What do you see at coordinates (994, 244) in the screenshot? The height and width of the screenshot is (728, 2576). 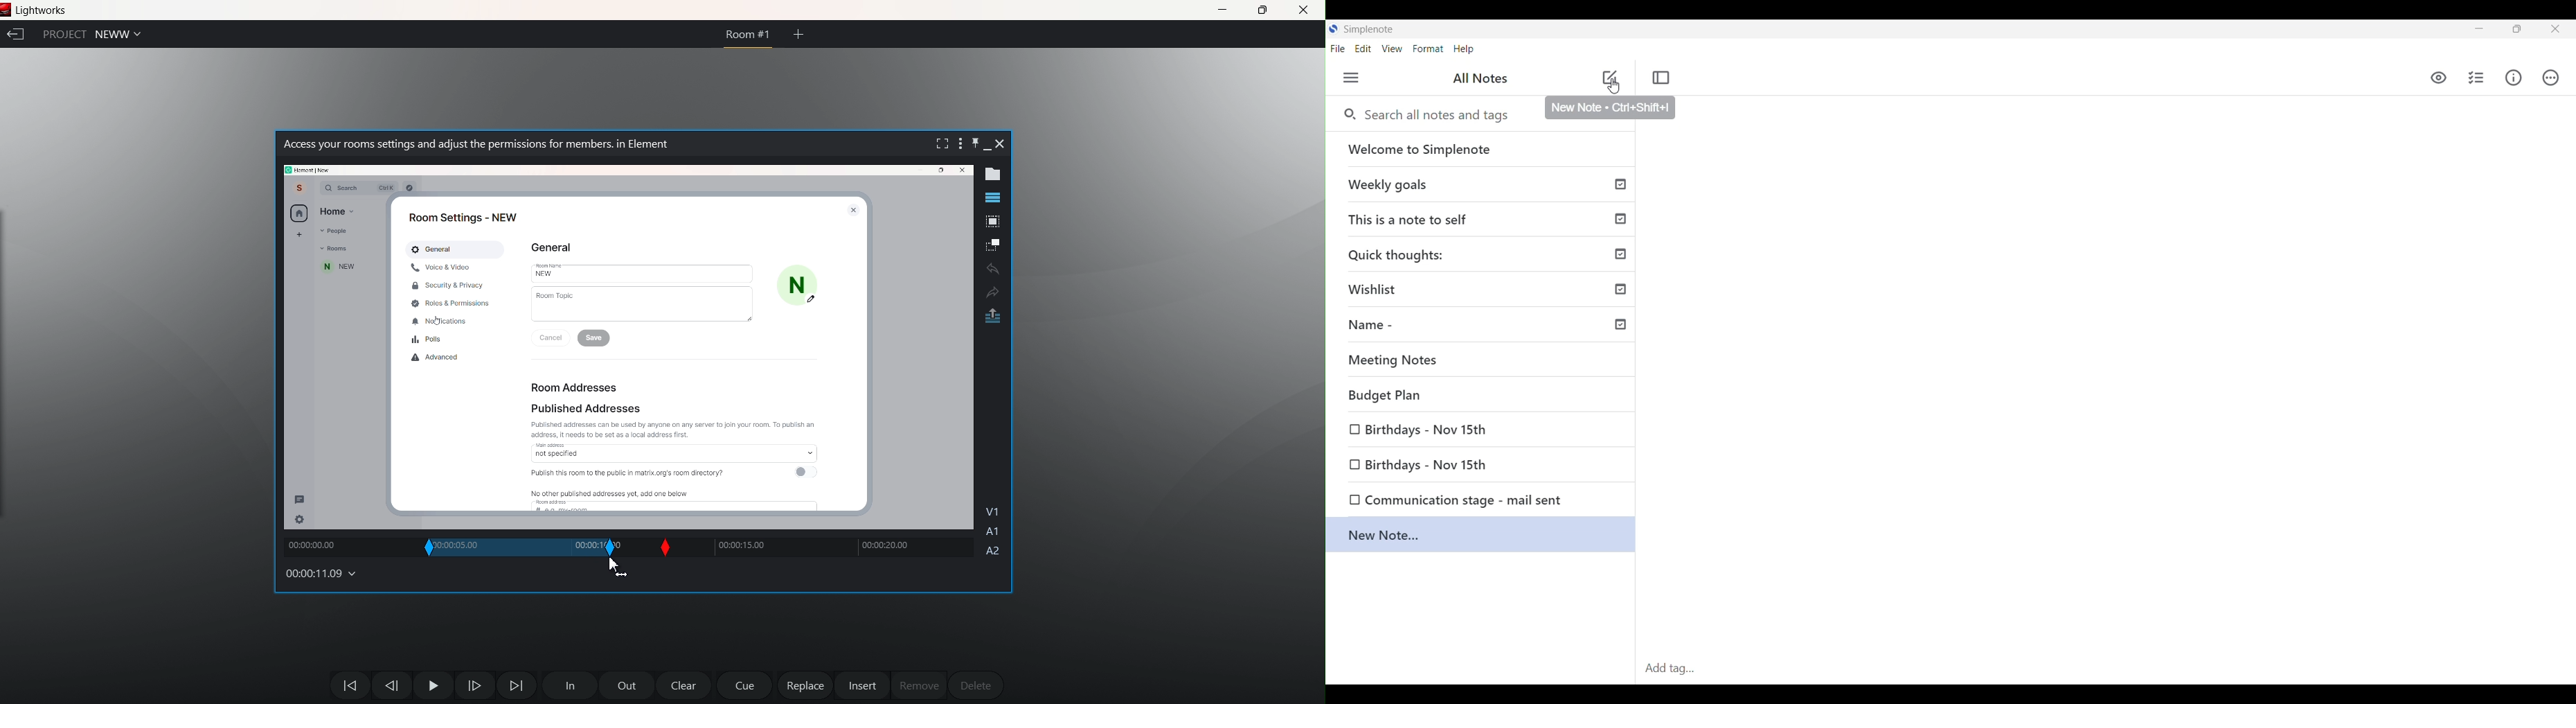 I see `make subclip` at bounding box center [994, 244].